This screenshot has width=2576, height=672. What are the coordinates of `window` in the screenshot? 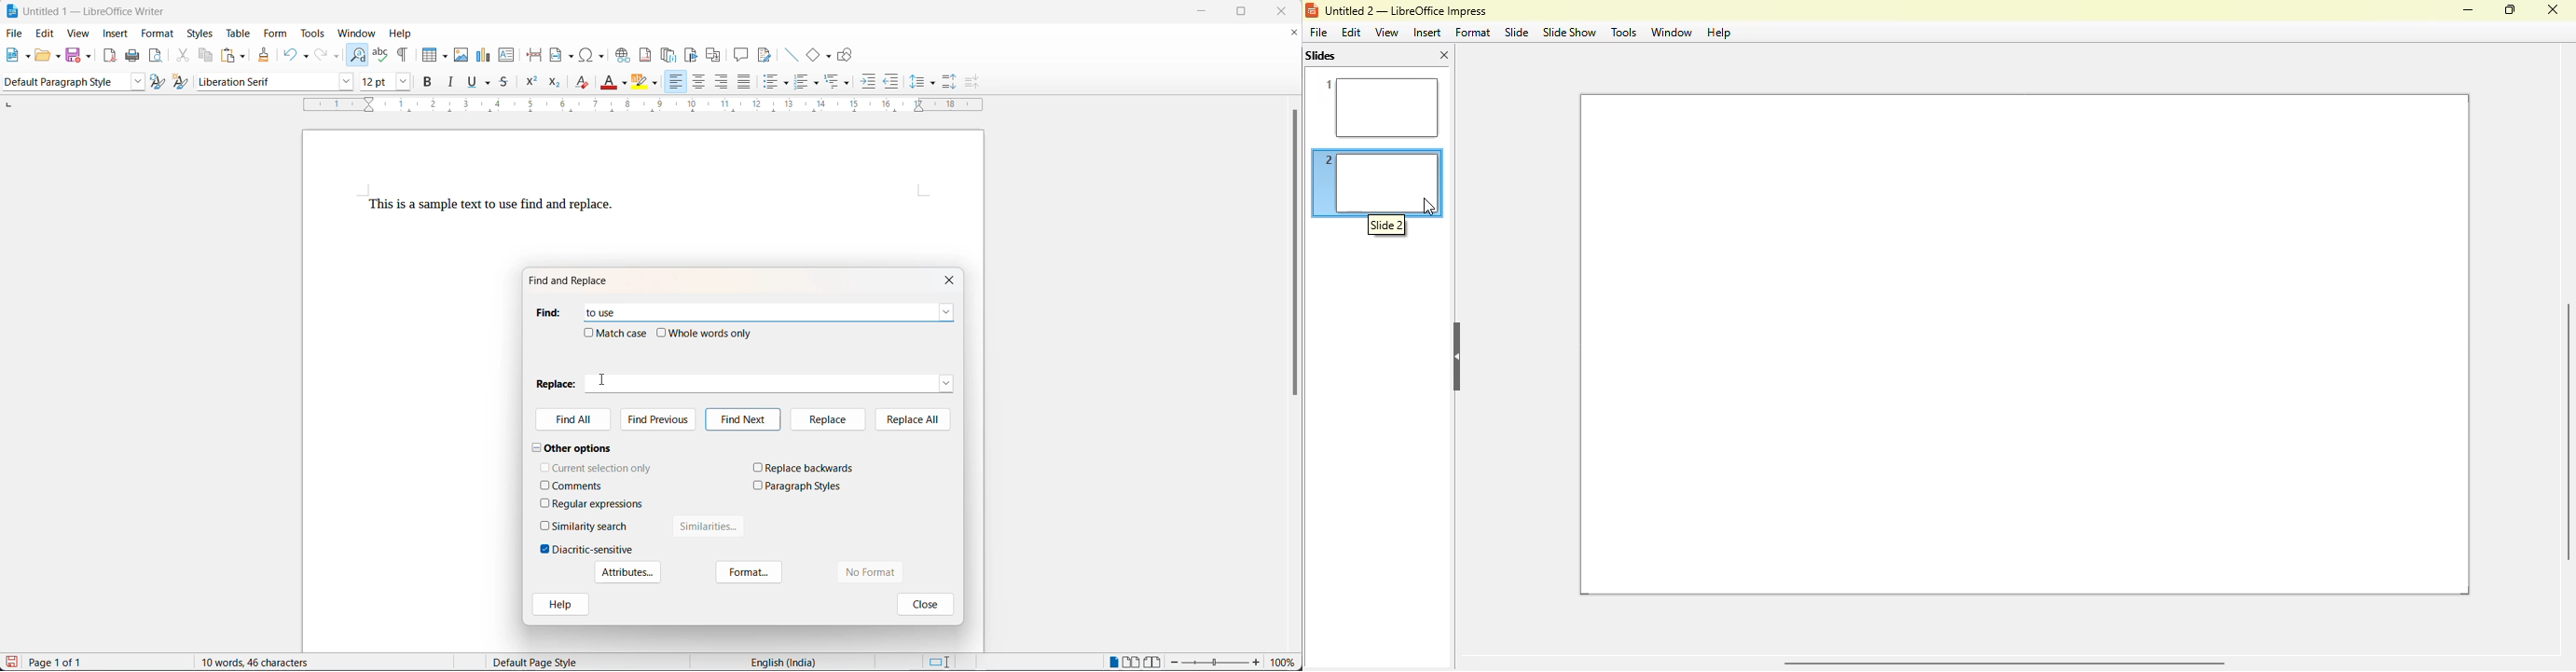 It's located at (1671, 33).